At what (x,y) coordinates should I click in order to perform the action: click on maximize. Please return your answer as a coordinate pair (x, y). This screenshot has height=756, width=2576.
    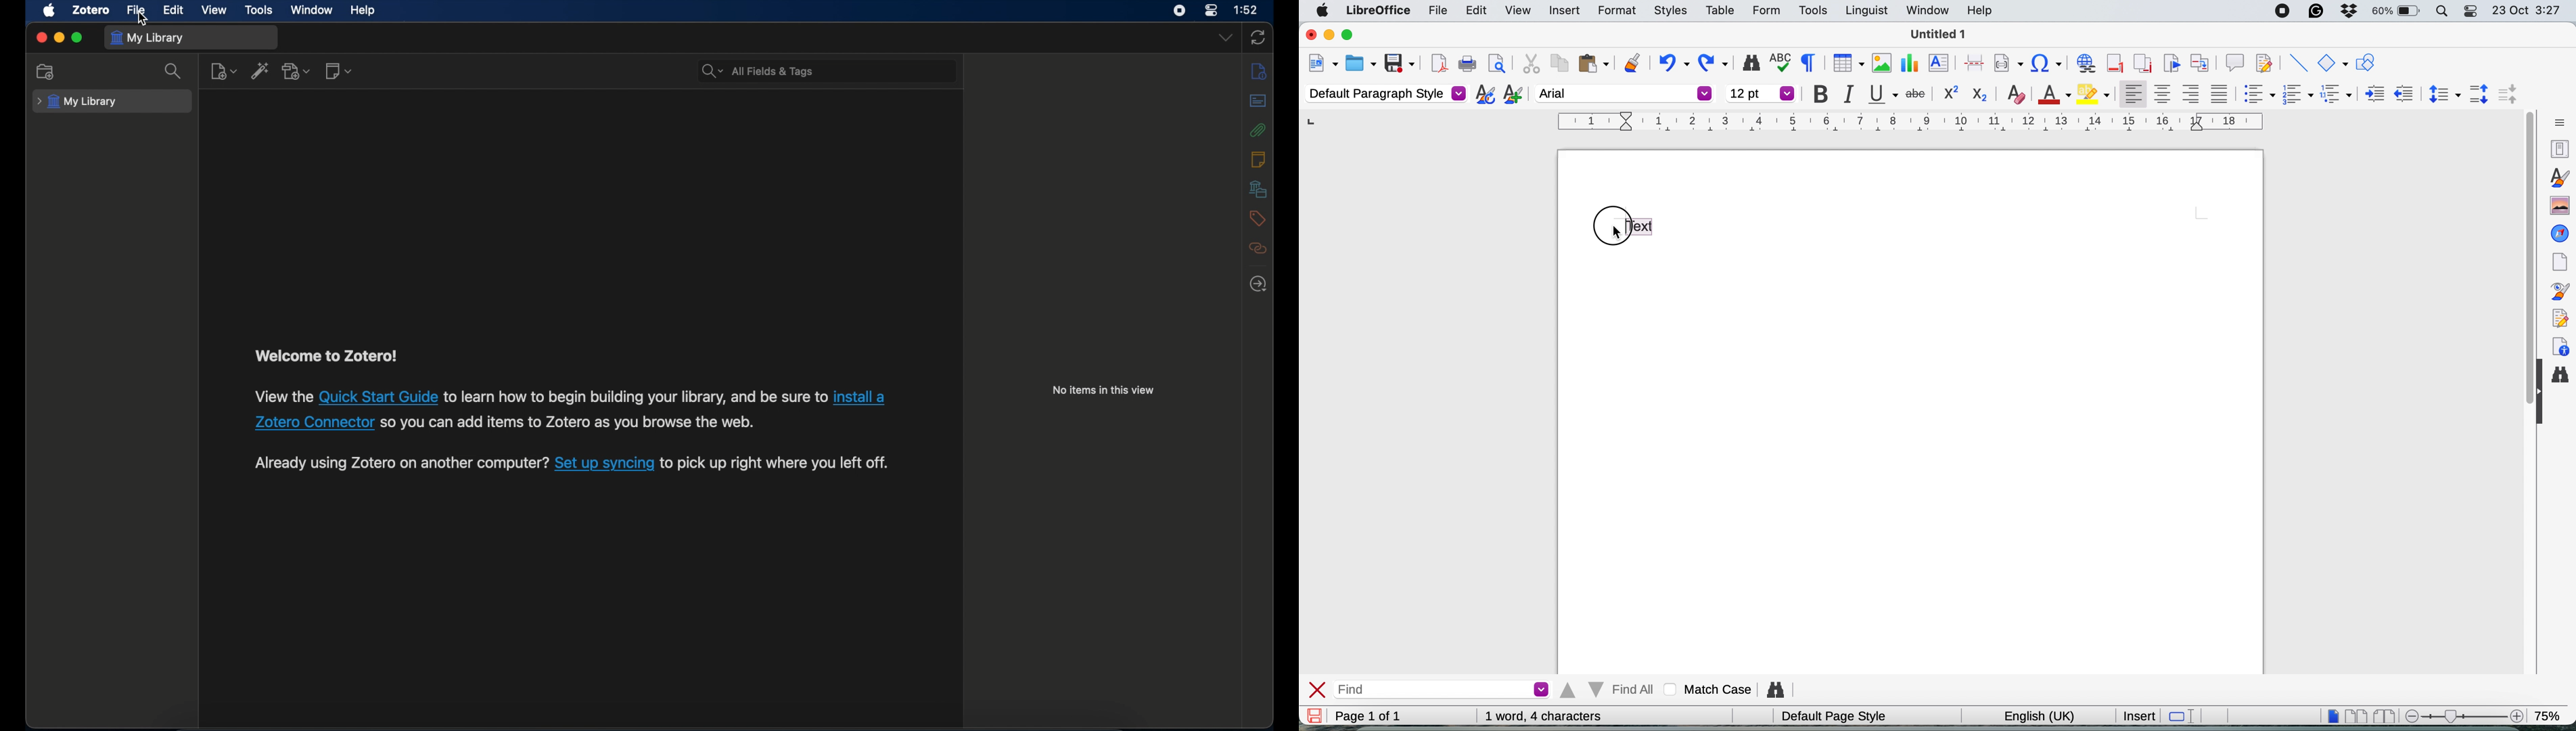
    Looking at the image, I should click on (77, 37).